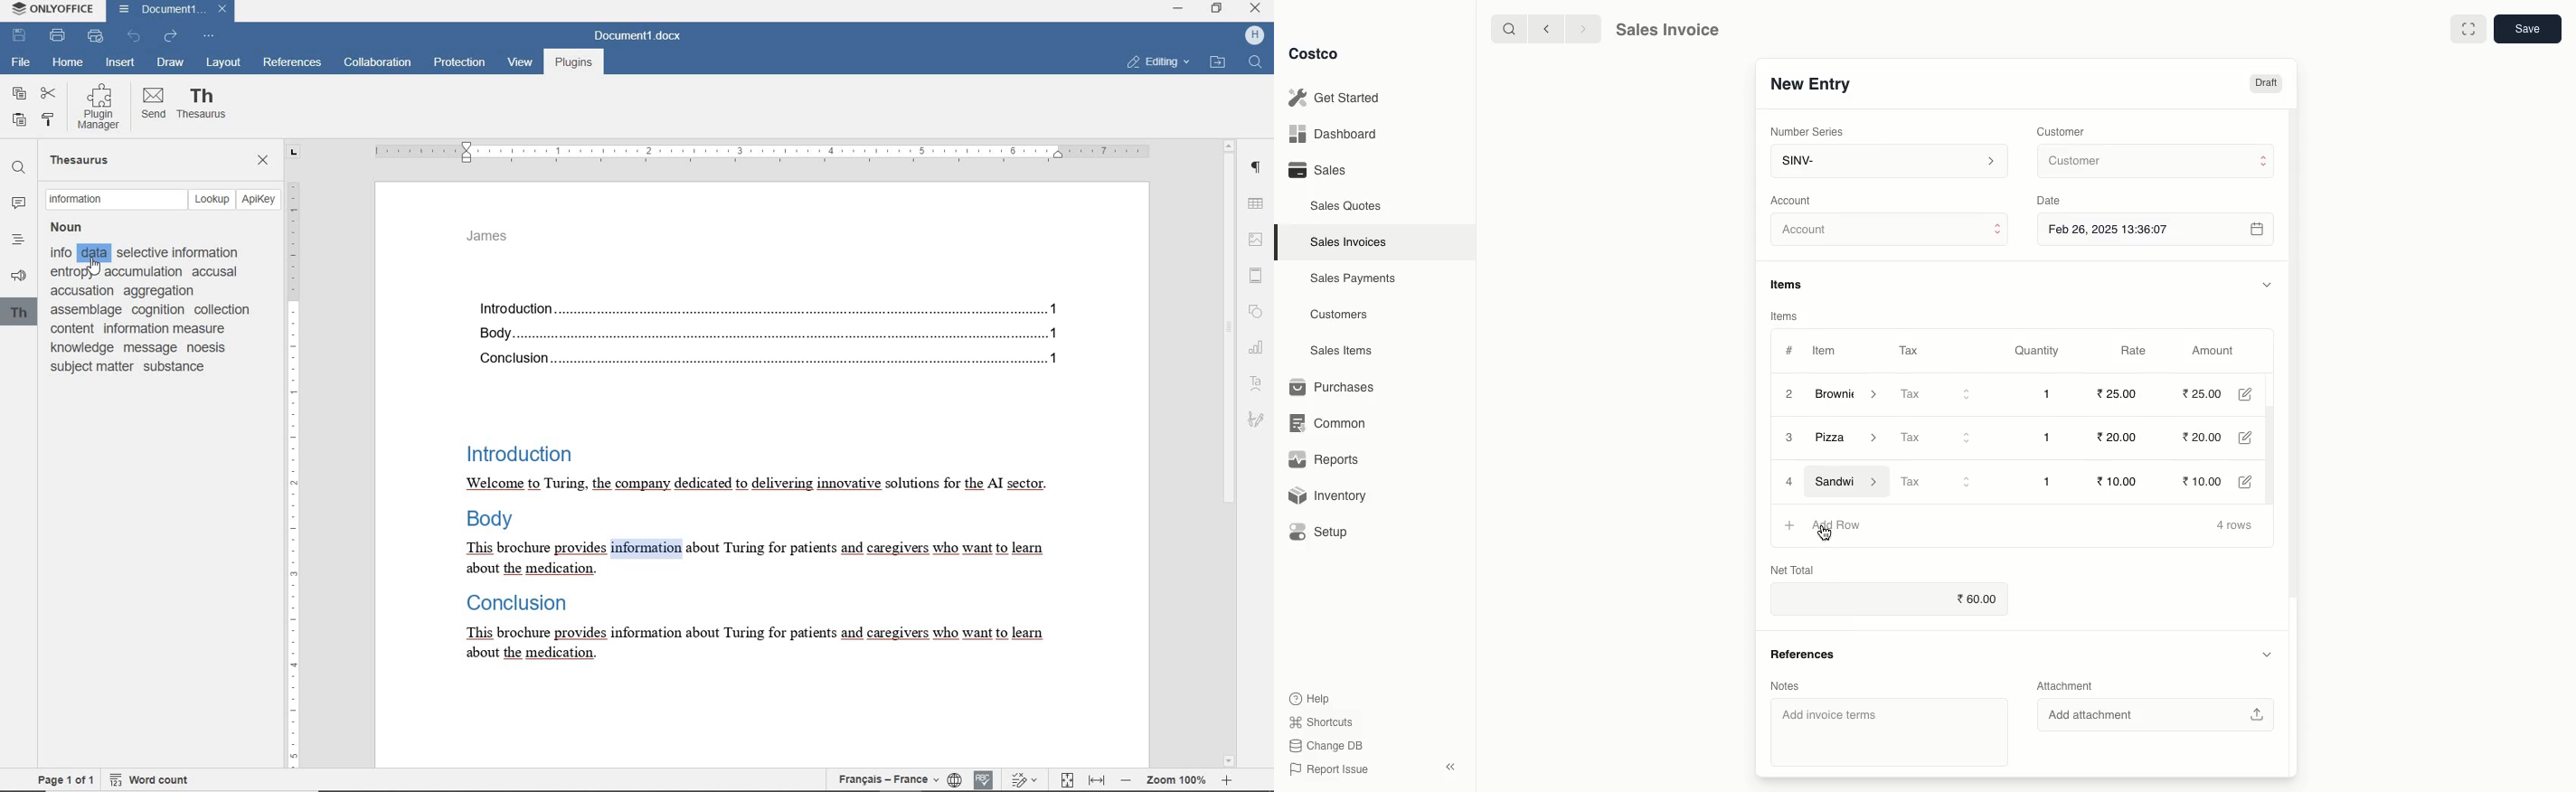  What do you see at coordinates (2252, 394) in the screenshot?
I see `Edit` at bounding box center [2252, 394].